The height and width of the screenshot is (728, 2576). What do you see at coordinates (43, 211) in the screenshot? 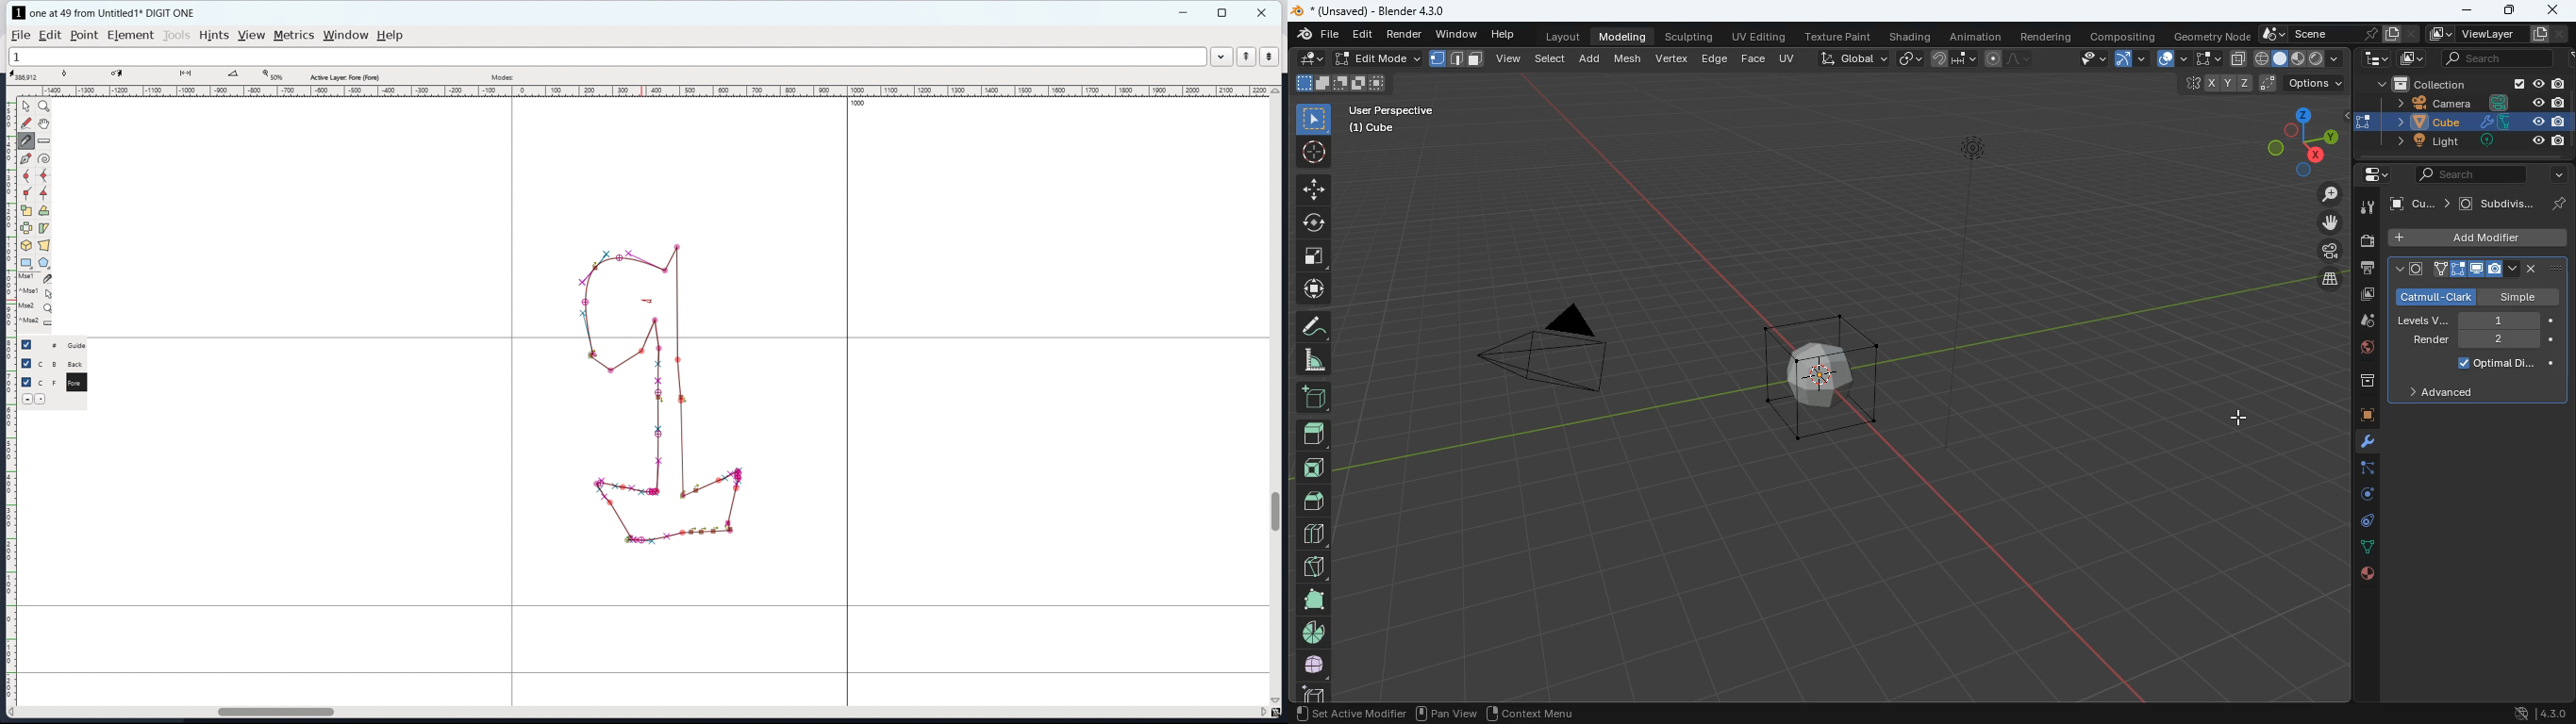
I see `rotate the selection` at bounding box center [43, 211].